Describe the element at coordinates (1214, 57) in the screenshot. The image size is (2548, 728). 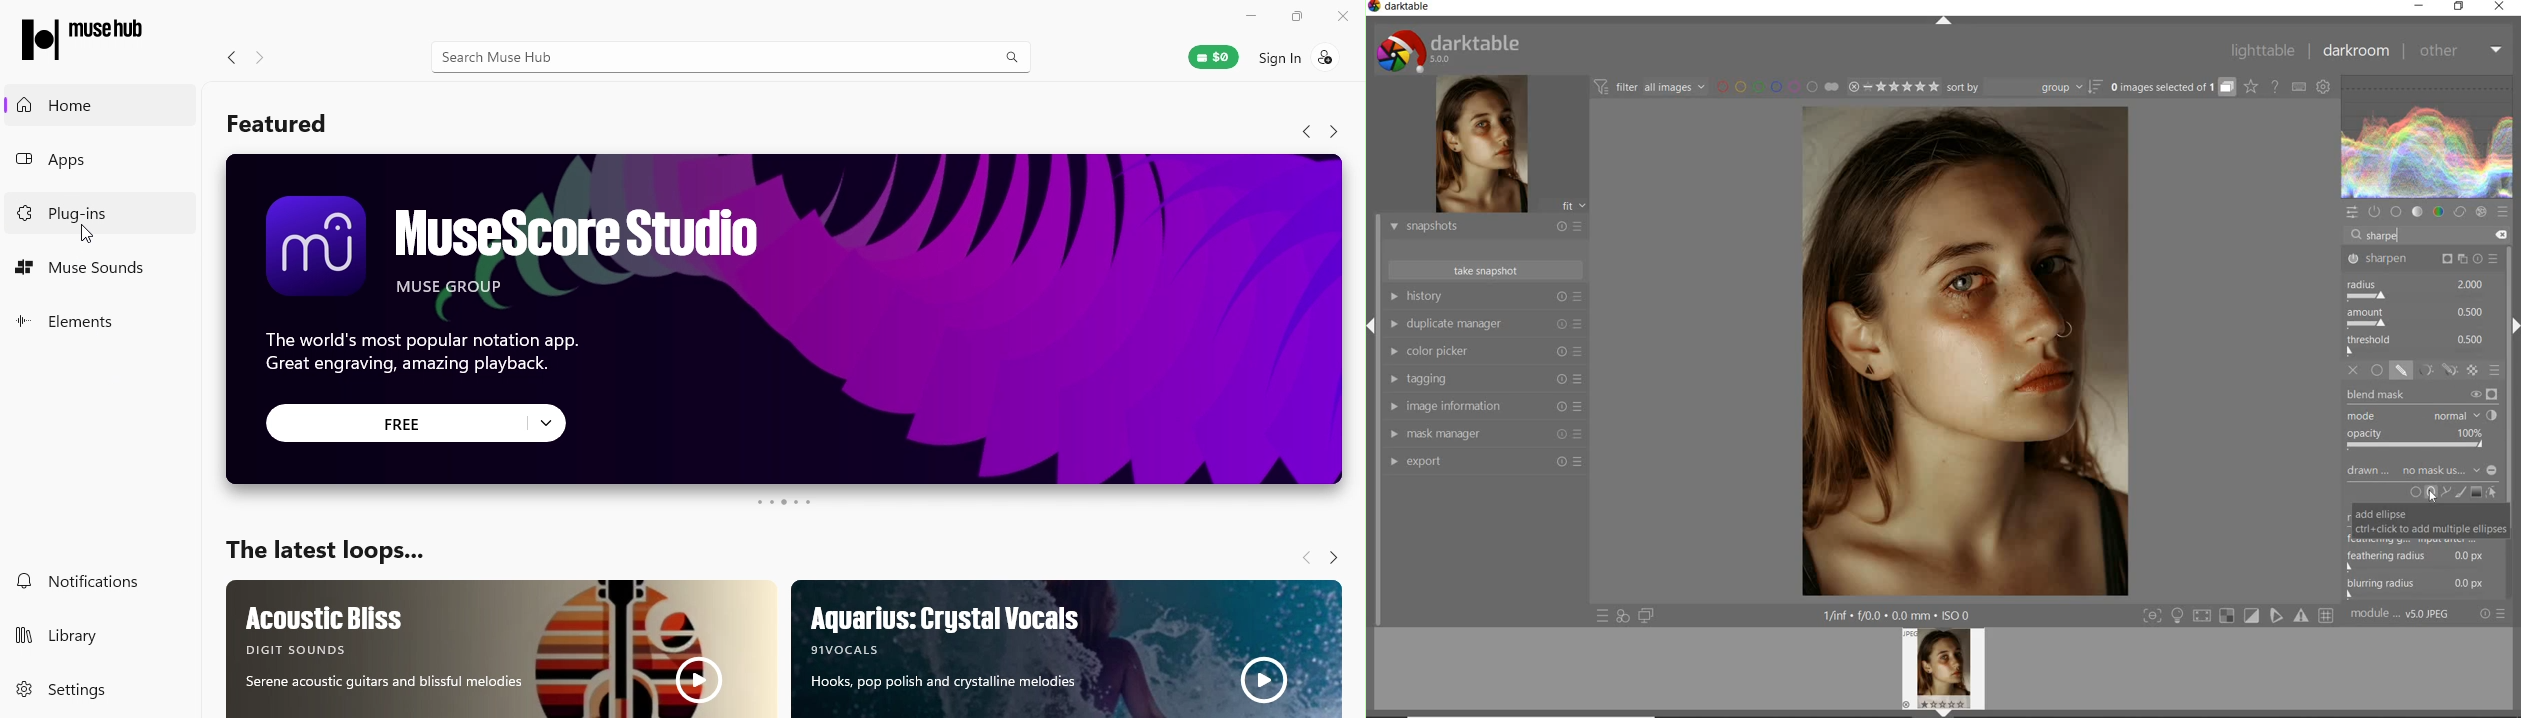
I see `Muse wallet` at that location.